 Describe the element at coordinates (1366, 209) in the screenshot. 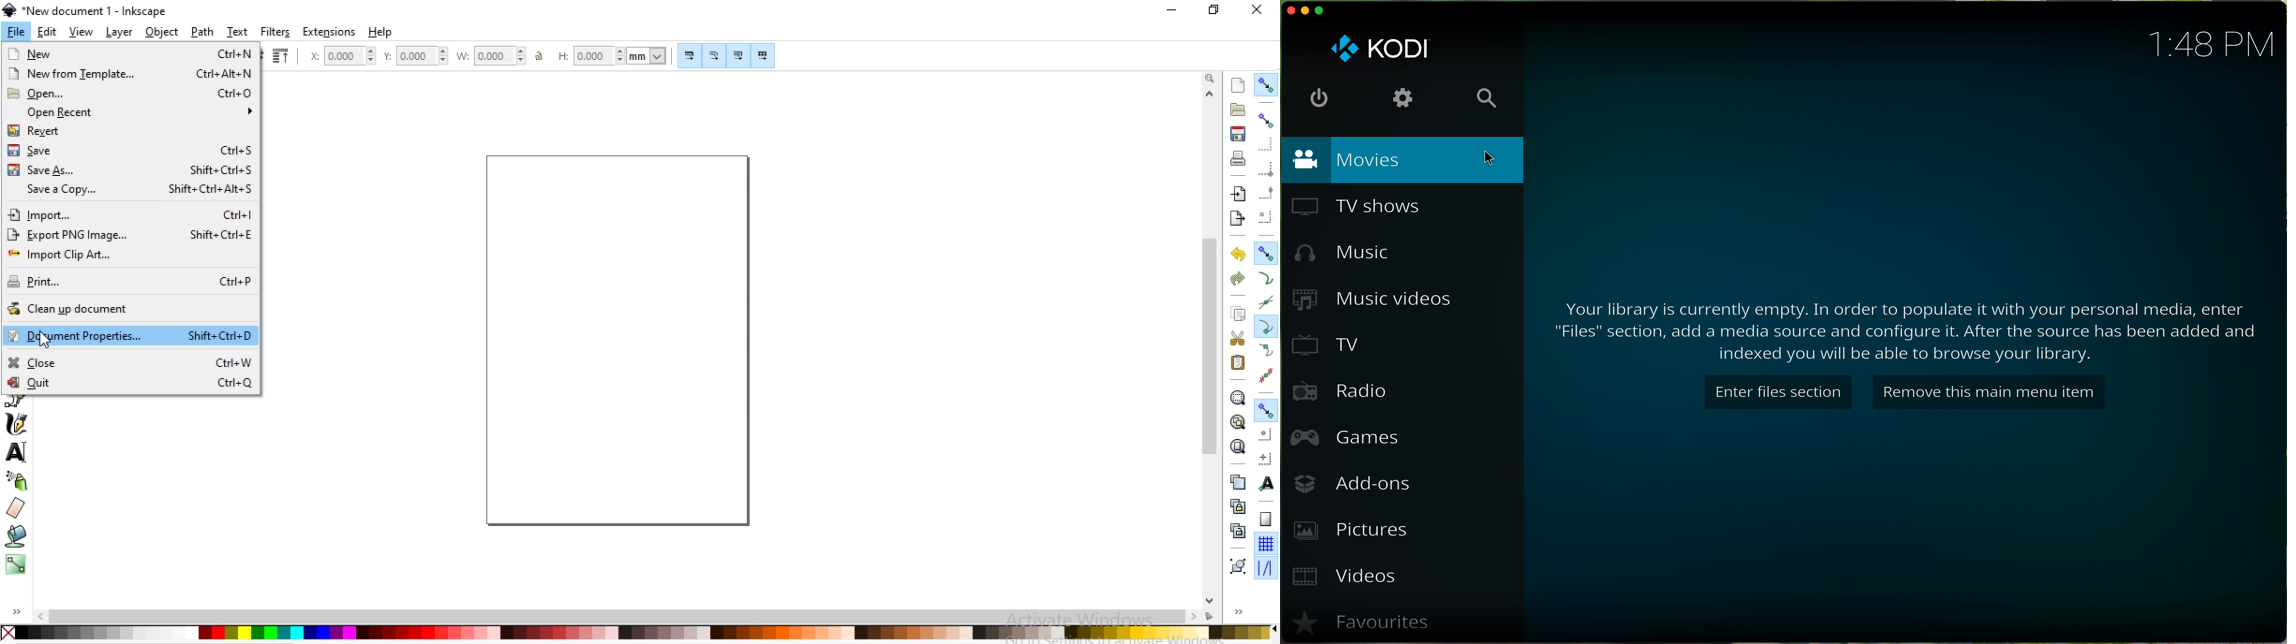

I see `tv shows` at that location.